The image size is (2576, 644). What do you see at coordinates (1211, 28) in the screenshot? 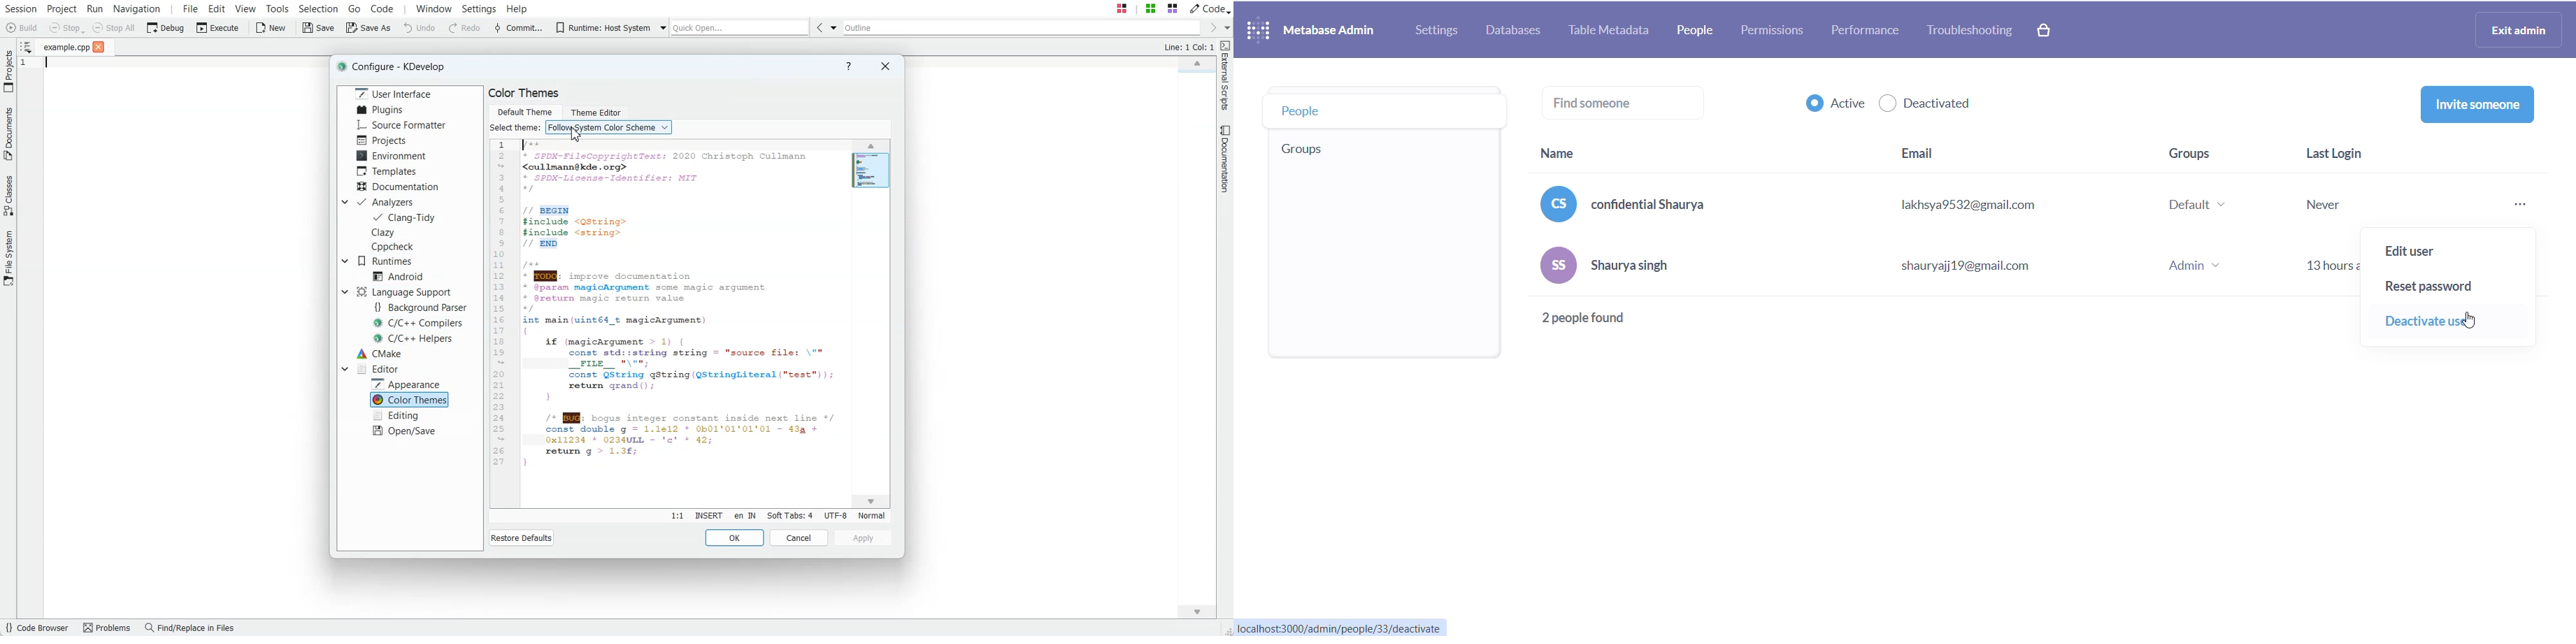
I see `Go Forward` at bounding box center [1211, 28].